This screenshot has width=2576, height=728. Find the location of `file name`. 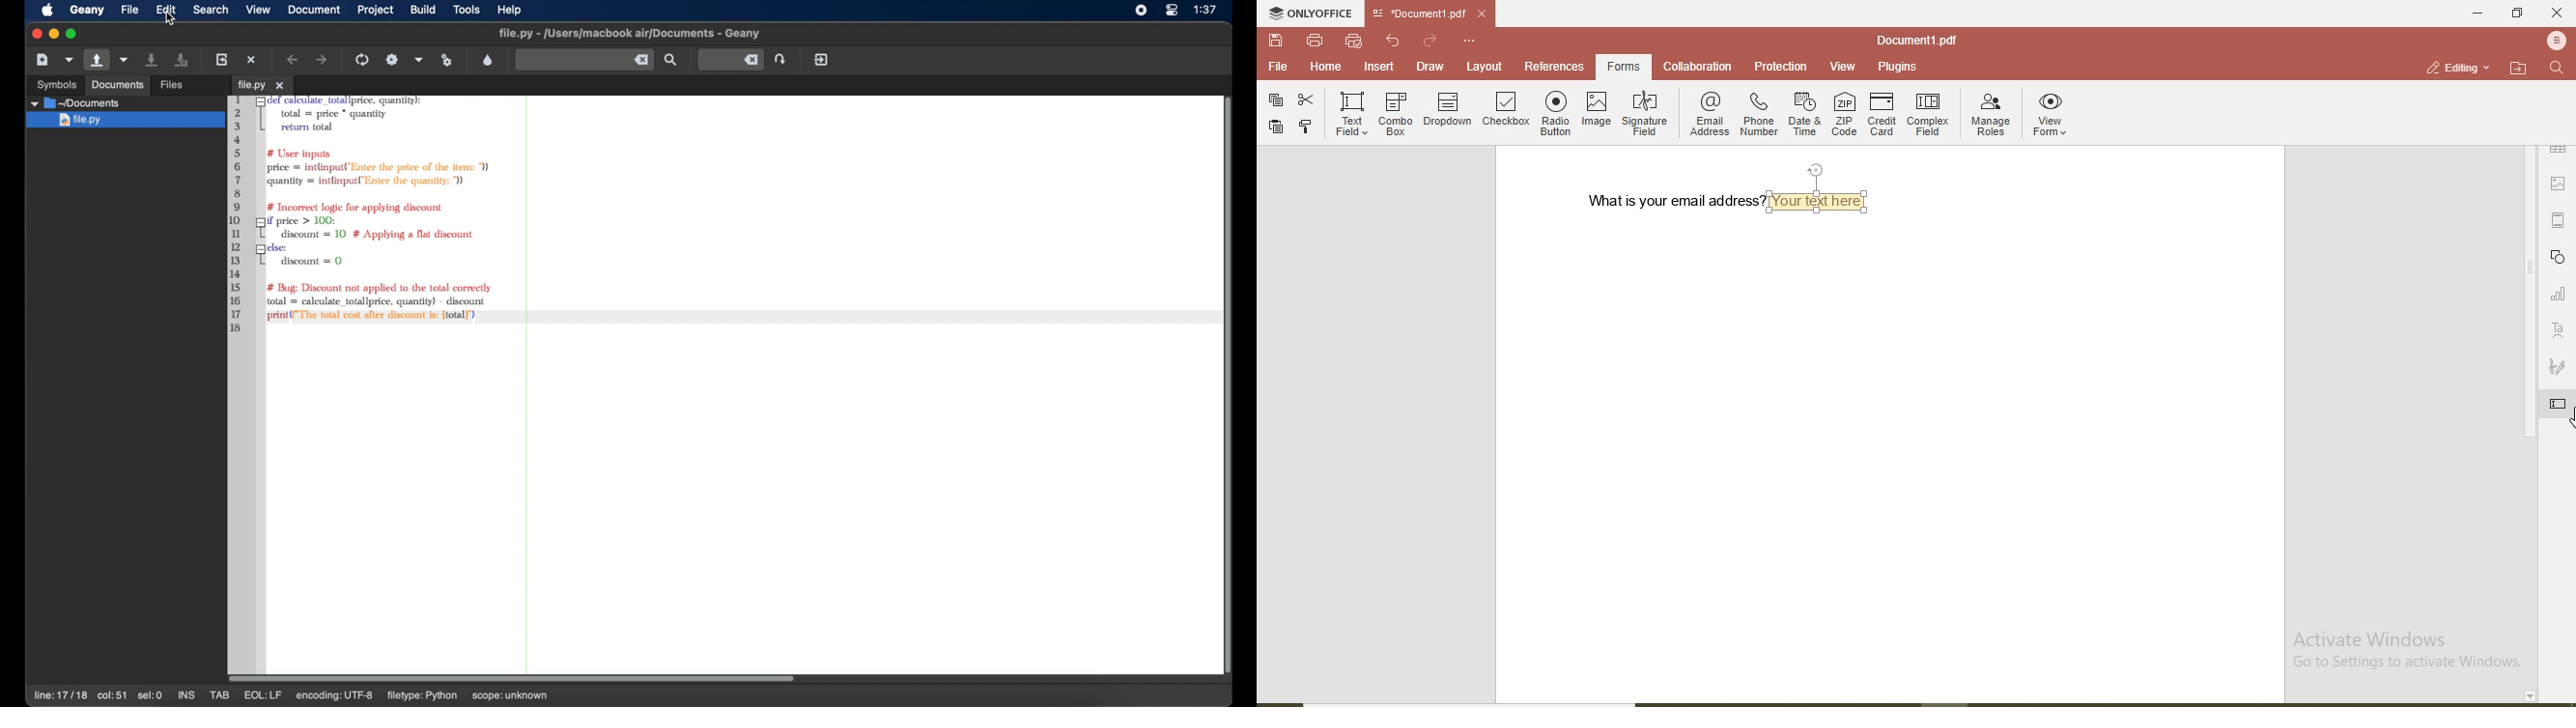

file name is located at coordinates (1916, 40).